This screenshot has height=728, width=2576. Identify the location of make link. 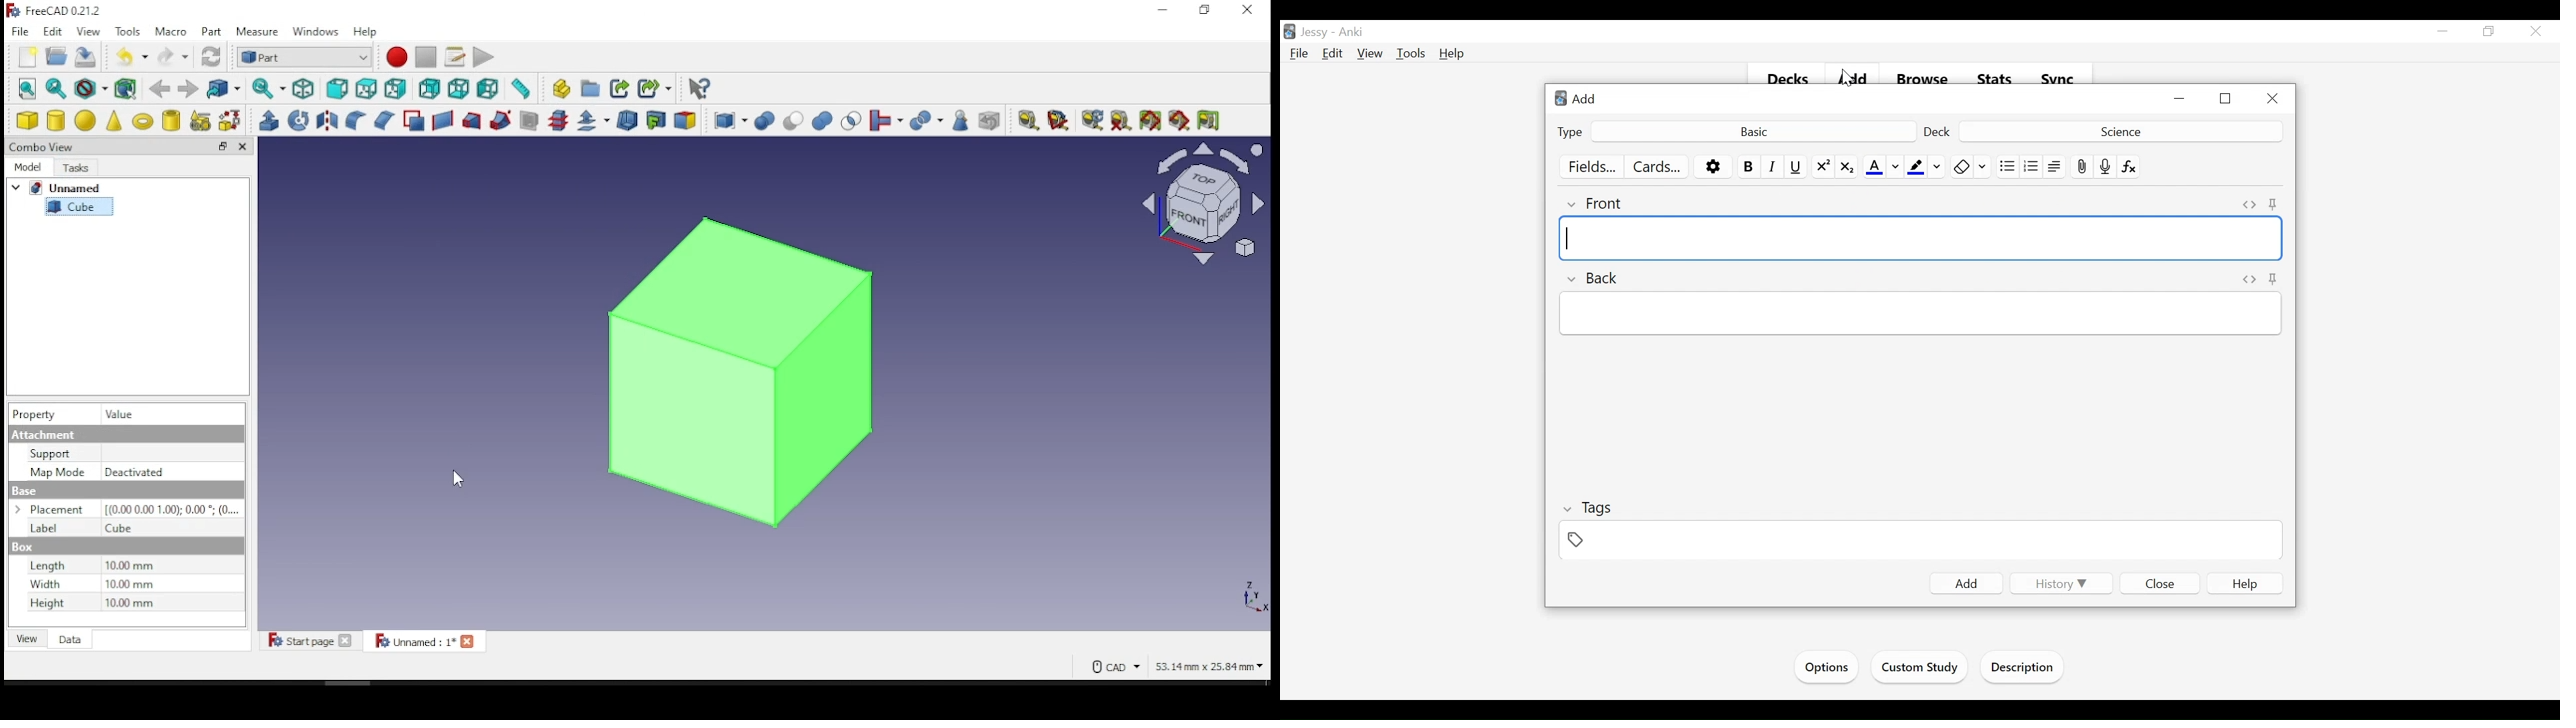
(621, 90).